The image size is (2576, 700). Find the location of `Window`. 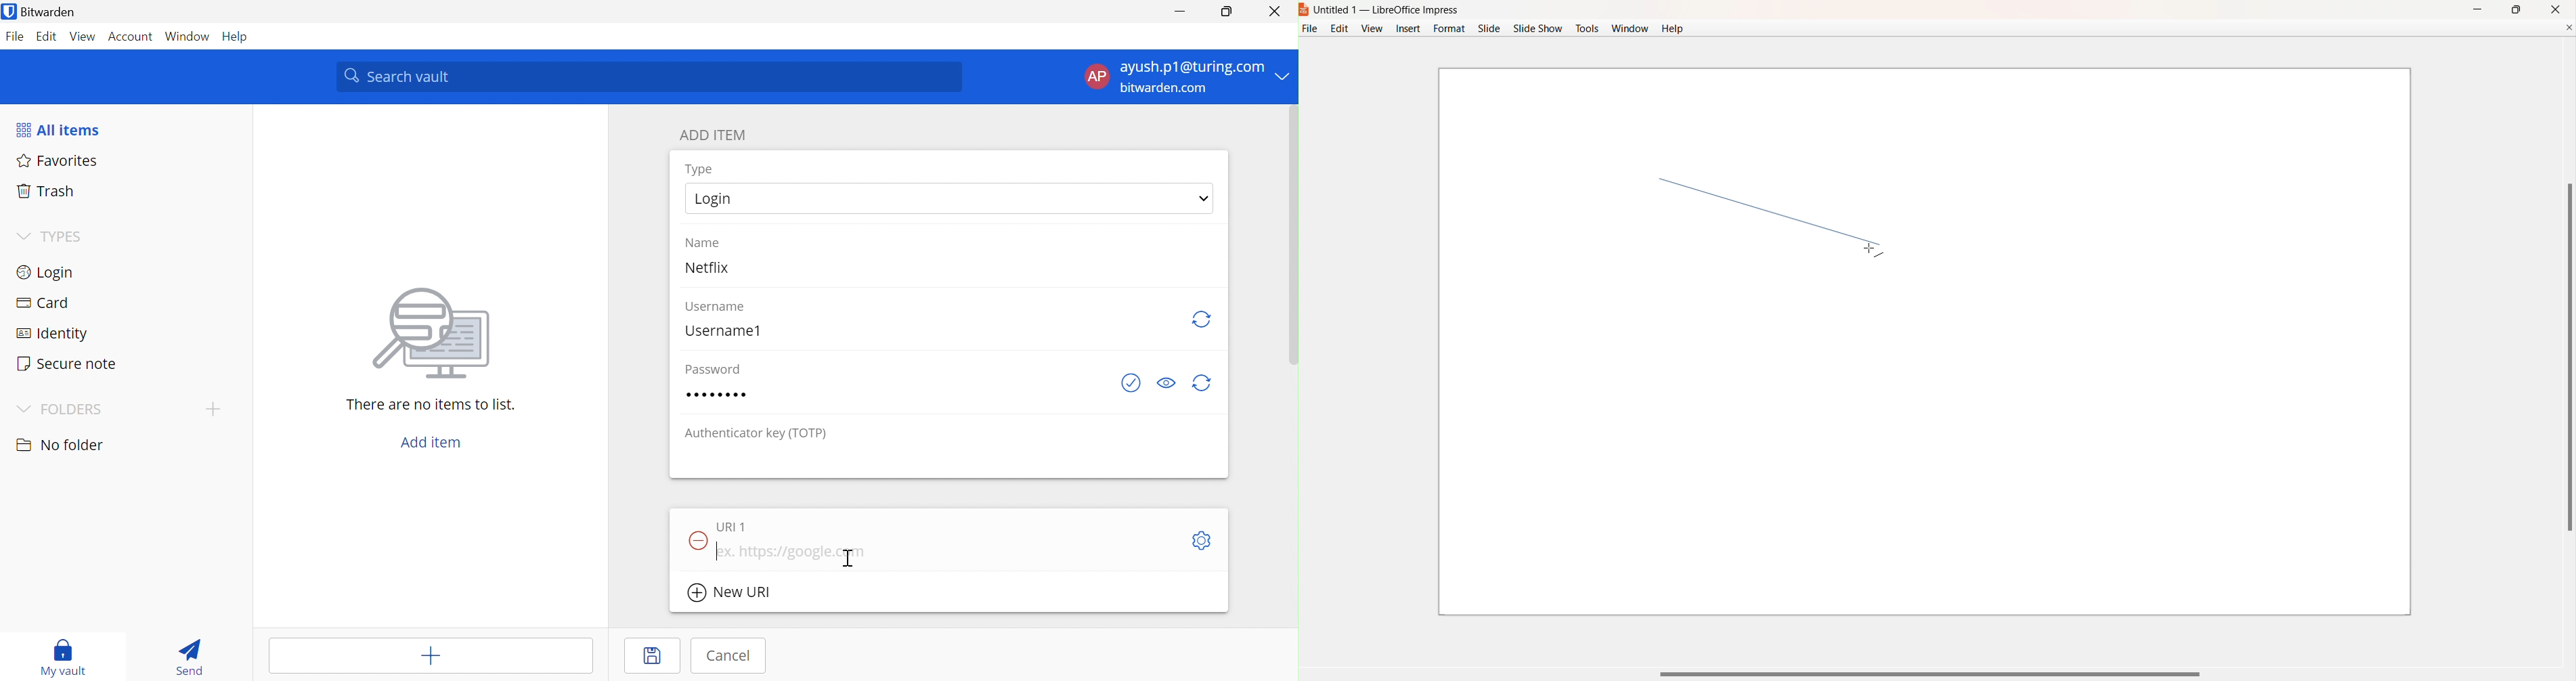

Window is located at coordinates (188, 37).